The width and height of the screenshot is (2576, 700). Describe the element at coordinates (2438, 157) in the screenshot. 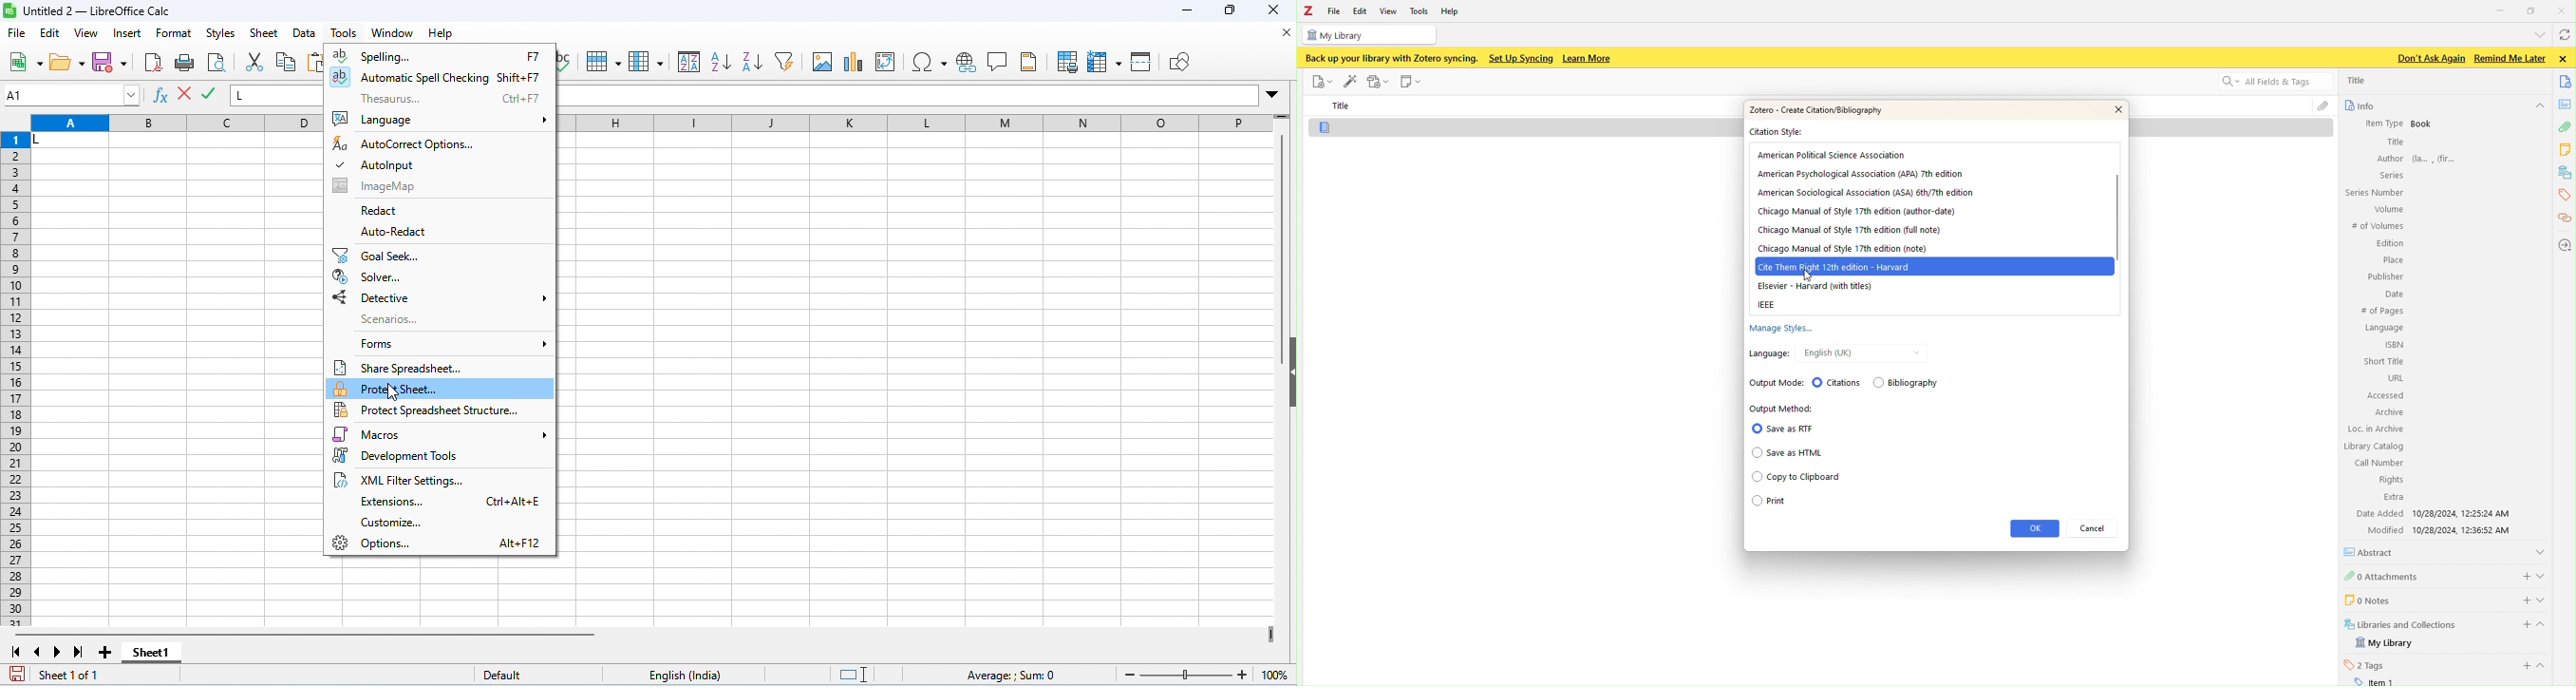

I see `fa, fr` at that location.